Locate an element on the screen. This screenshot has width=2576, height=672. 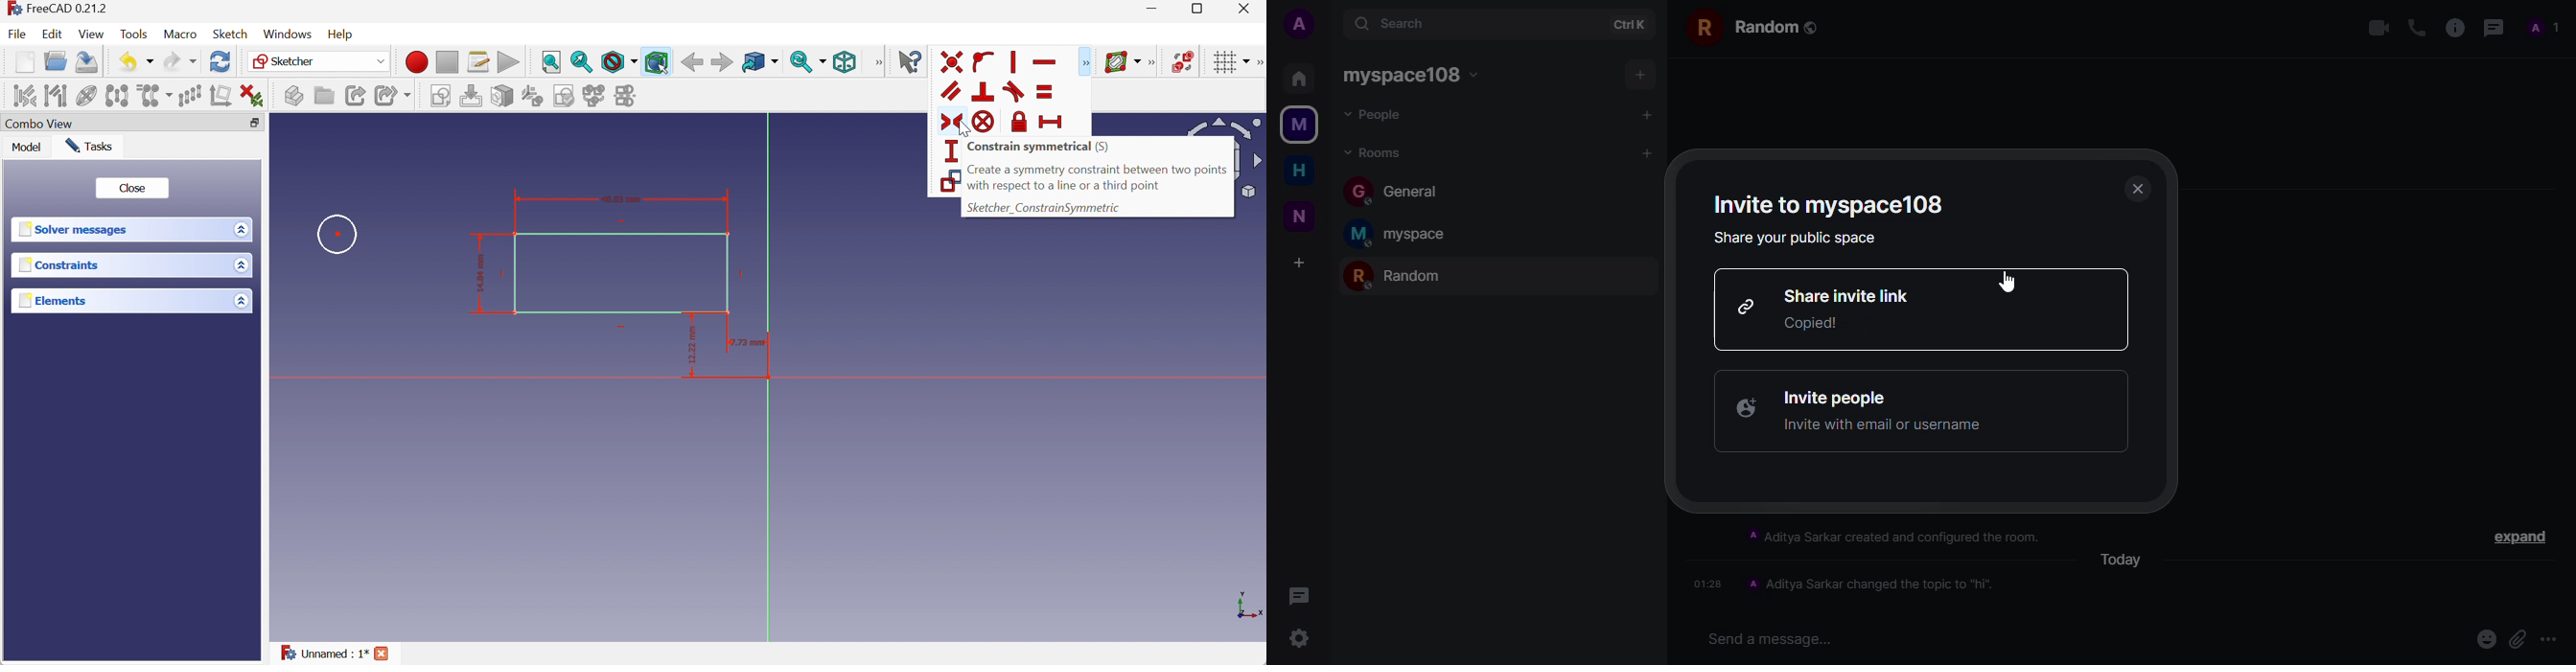
cursor is located at coordinates (2005, 283).